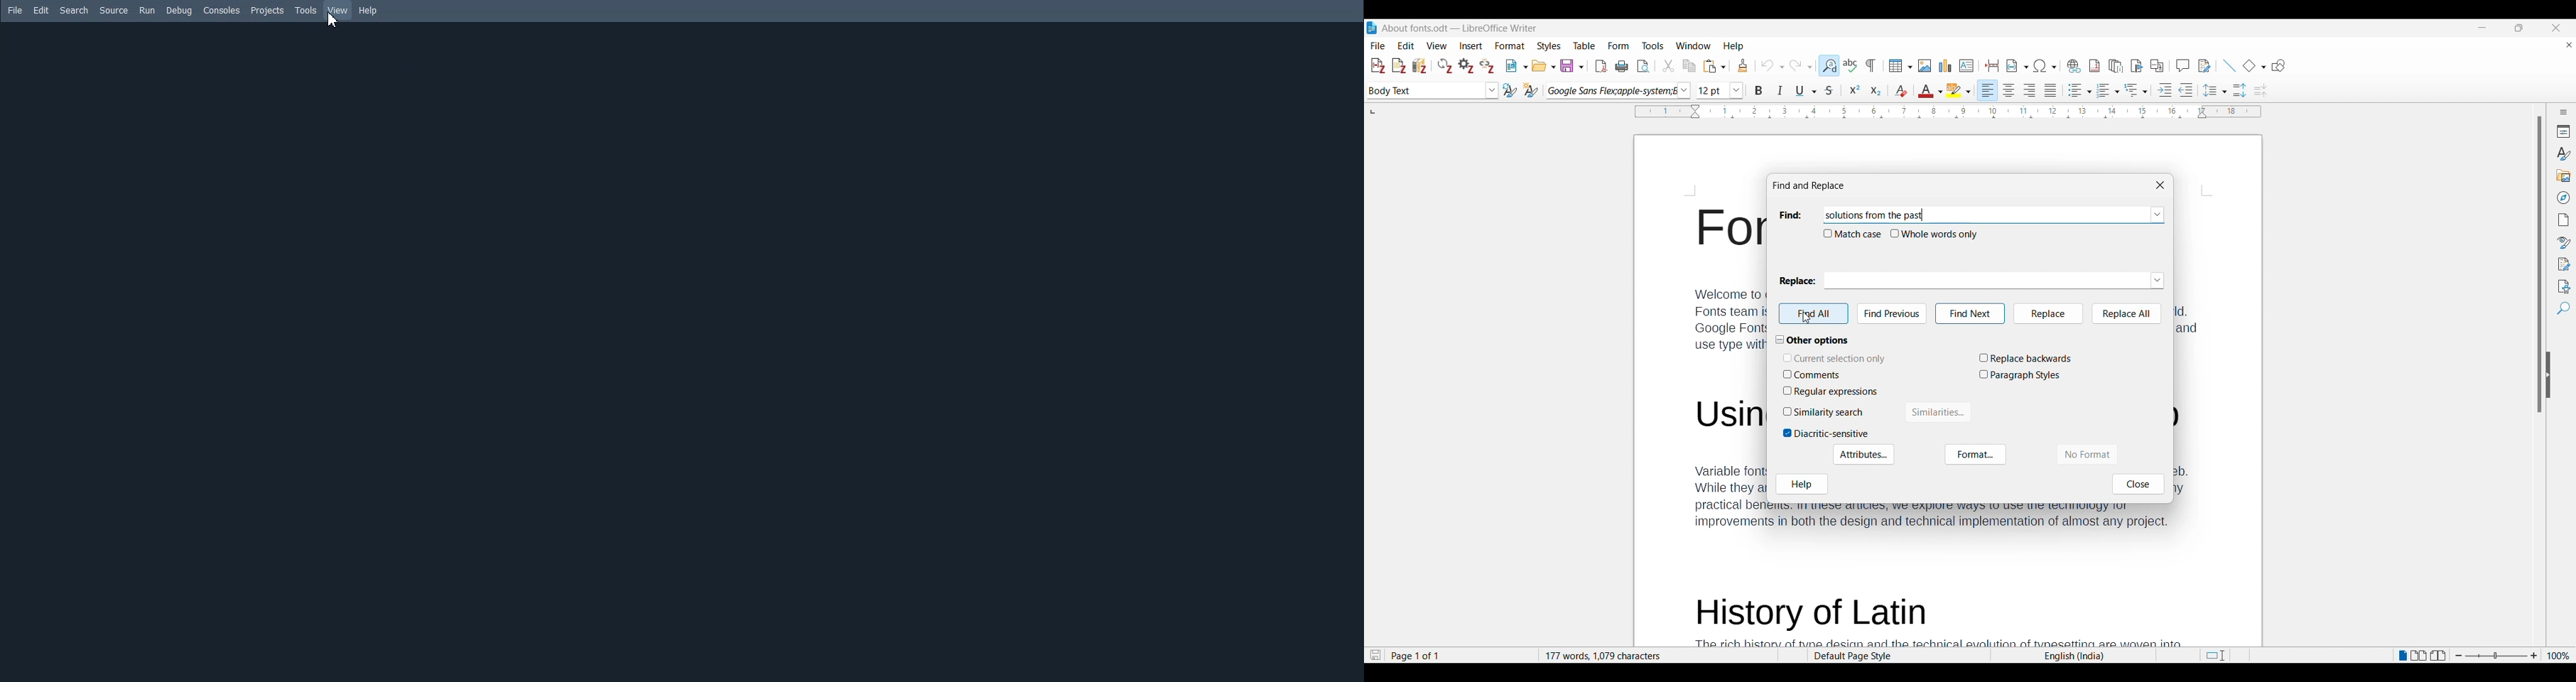 Image resolution: width=2576 pixels, height=700 pixels. What do you see at coordinates (1550, 46) in the screenshot?
I see `Styles menu` at bounding box center [1550, 46].